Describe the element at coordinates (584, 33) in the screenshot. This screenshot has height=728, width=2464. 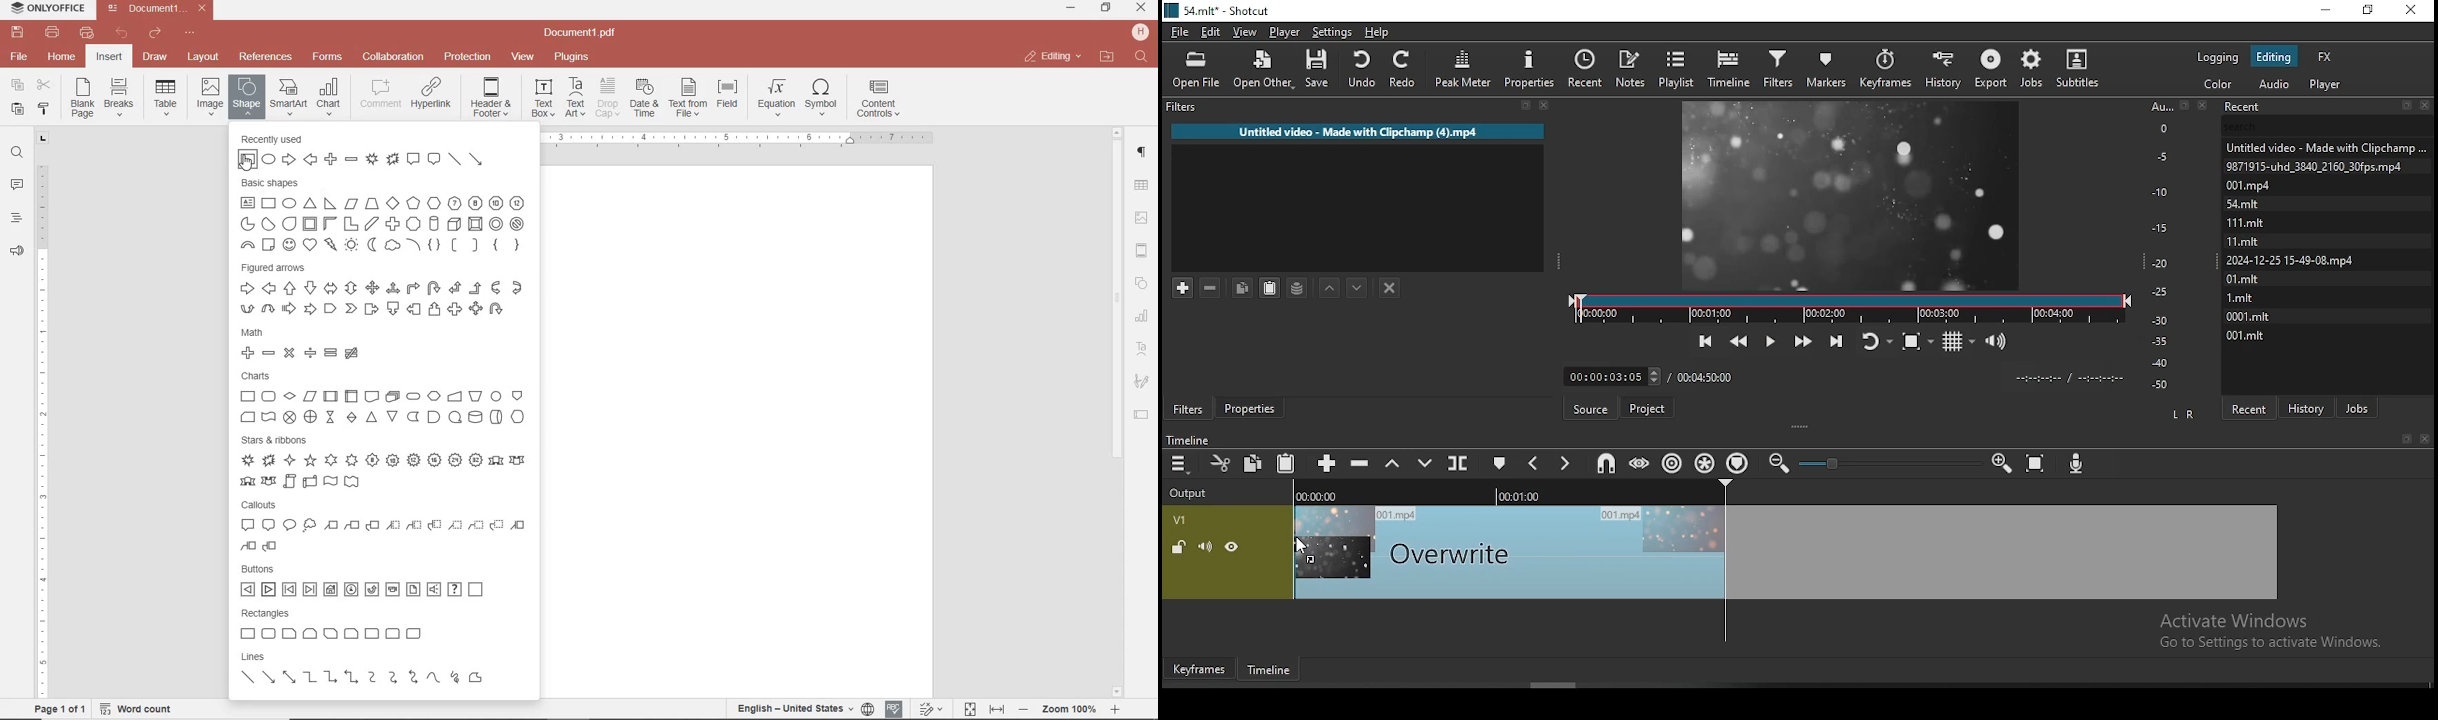
I see `file name` at that location.